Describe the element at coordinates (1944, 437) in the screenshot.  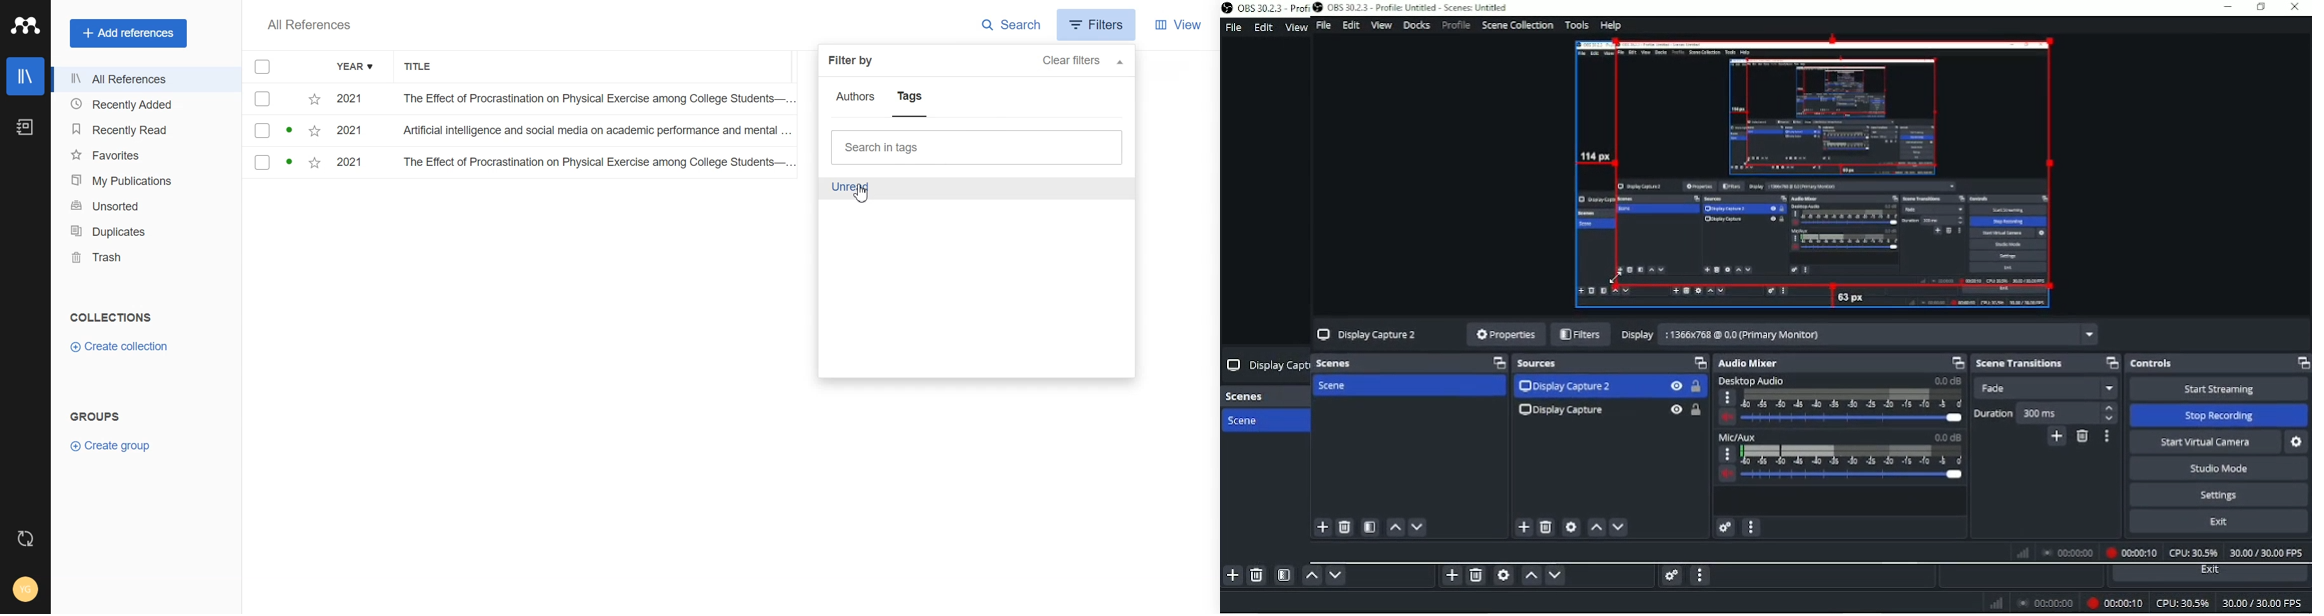
I see `0.0 dB` at that location.